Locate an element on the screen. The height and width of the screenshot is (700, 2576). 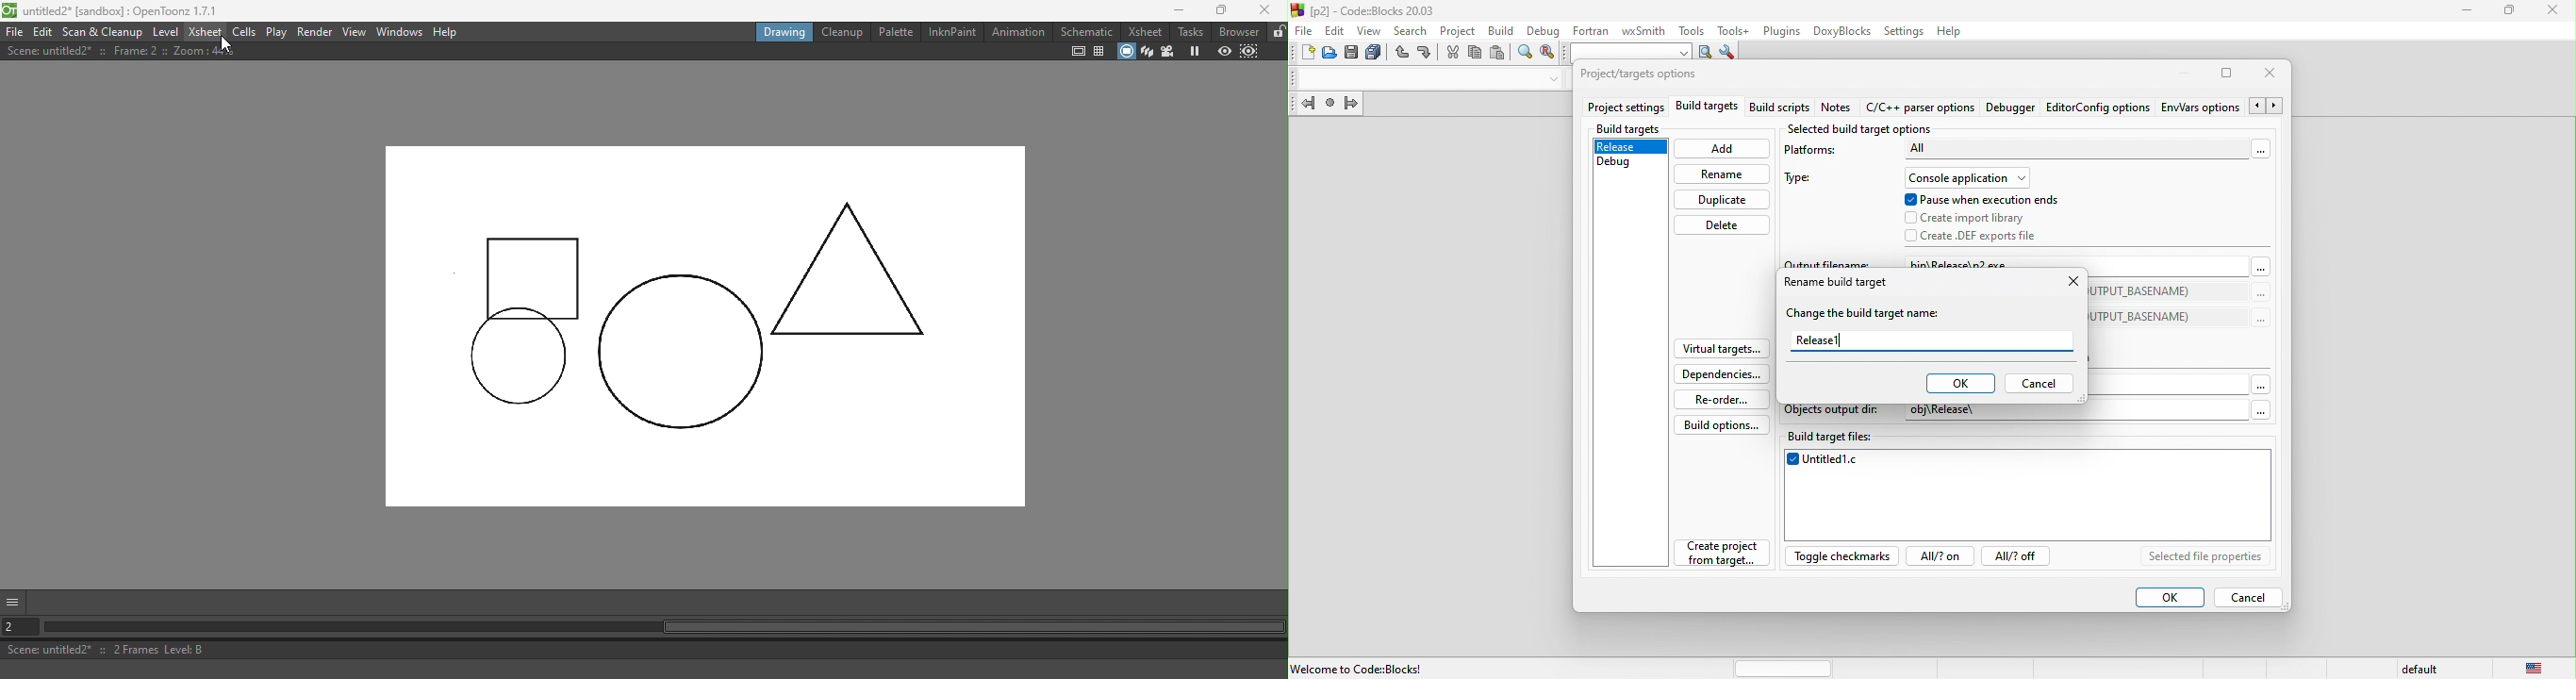
default is located at coordinates (2423, 667).